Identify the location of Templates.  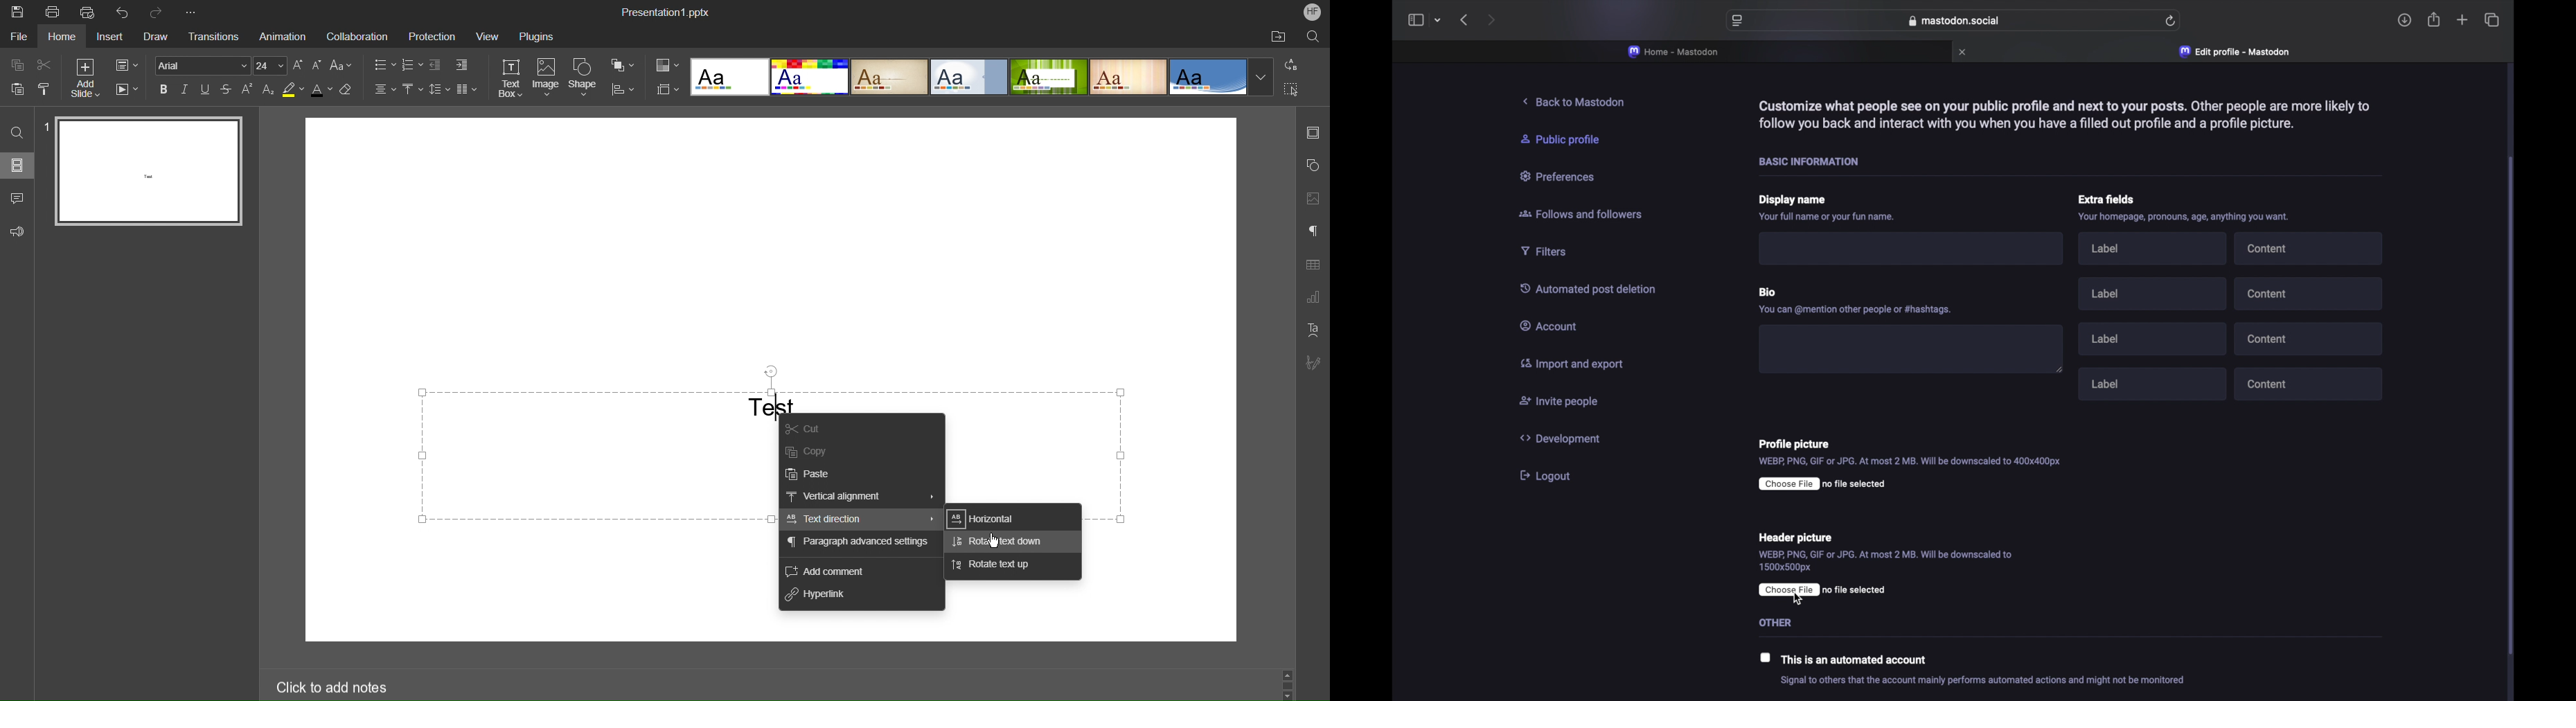
(980, 76).